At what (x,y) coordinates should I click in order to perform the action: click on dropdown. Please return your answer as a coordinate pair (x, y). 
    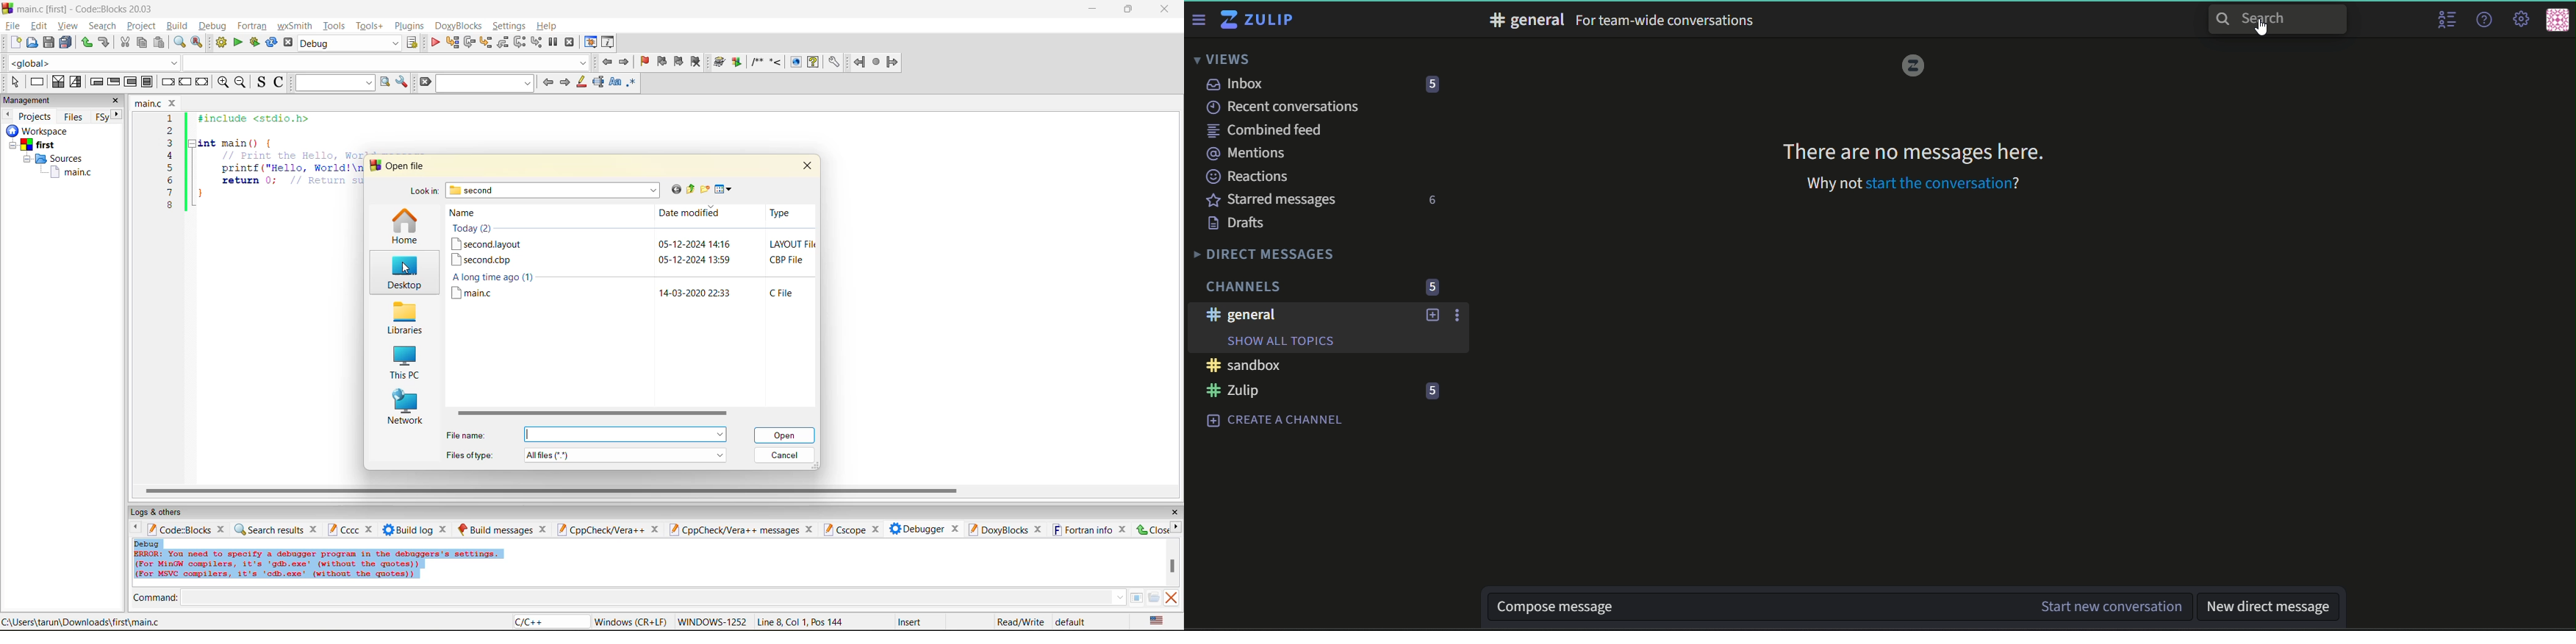
    Looking at the image, I should click on (385, 62).